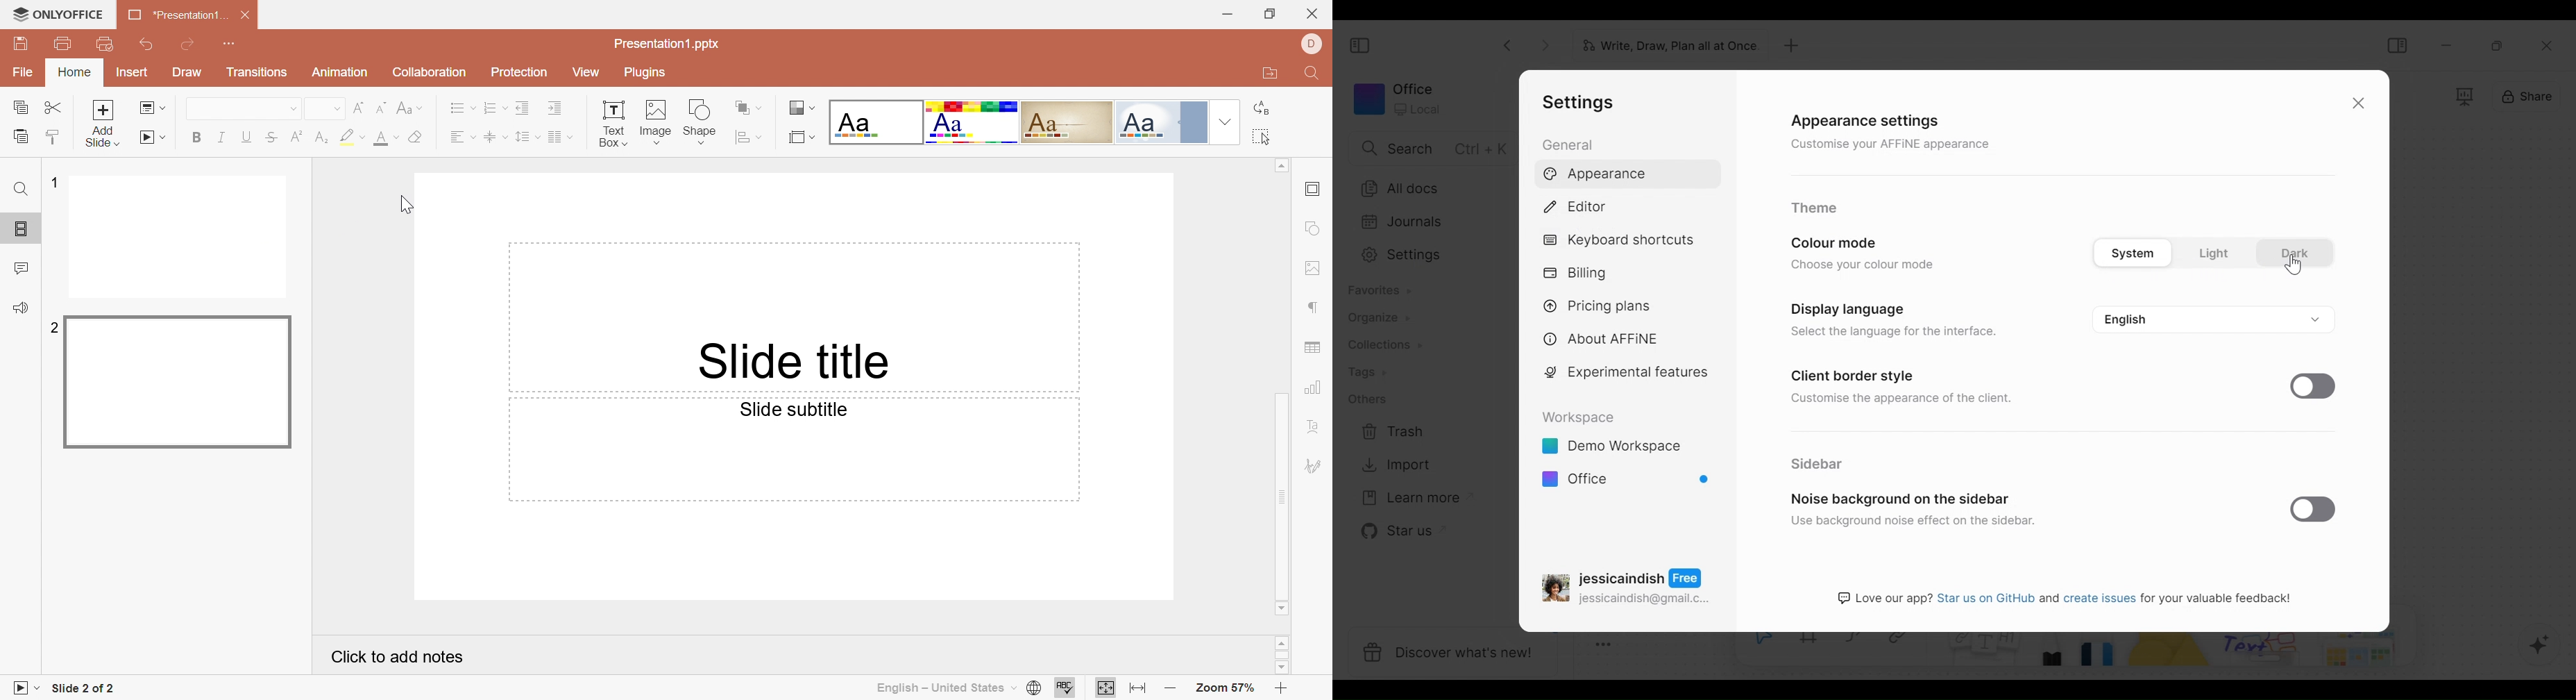 This screenshot has width=2576, height=700. Describe the element at coordinates (802, 137) in the screenshot. I see `Select slide size` at that location.